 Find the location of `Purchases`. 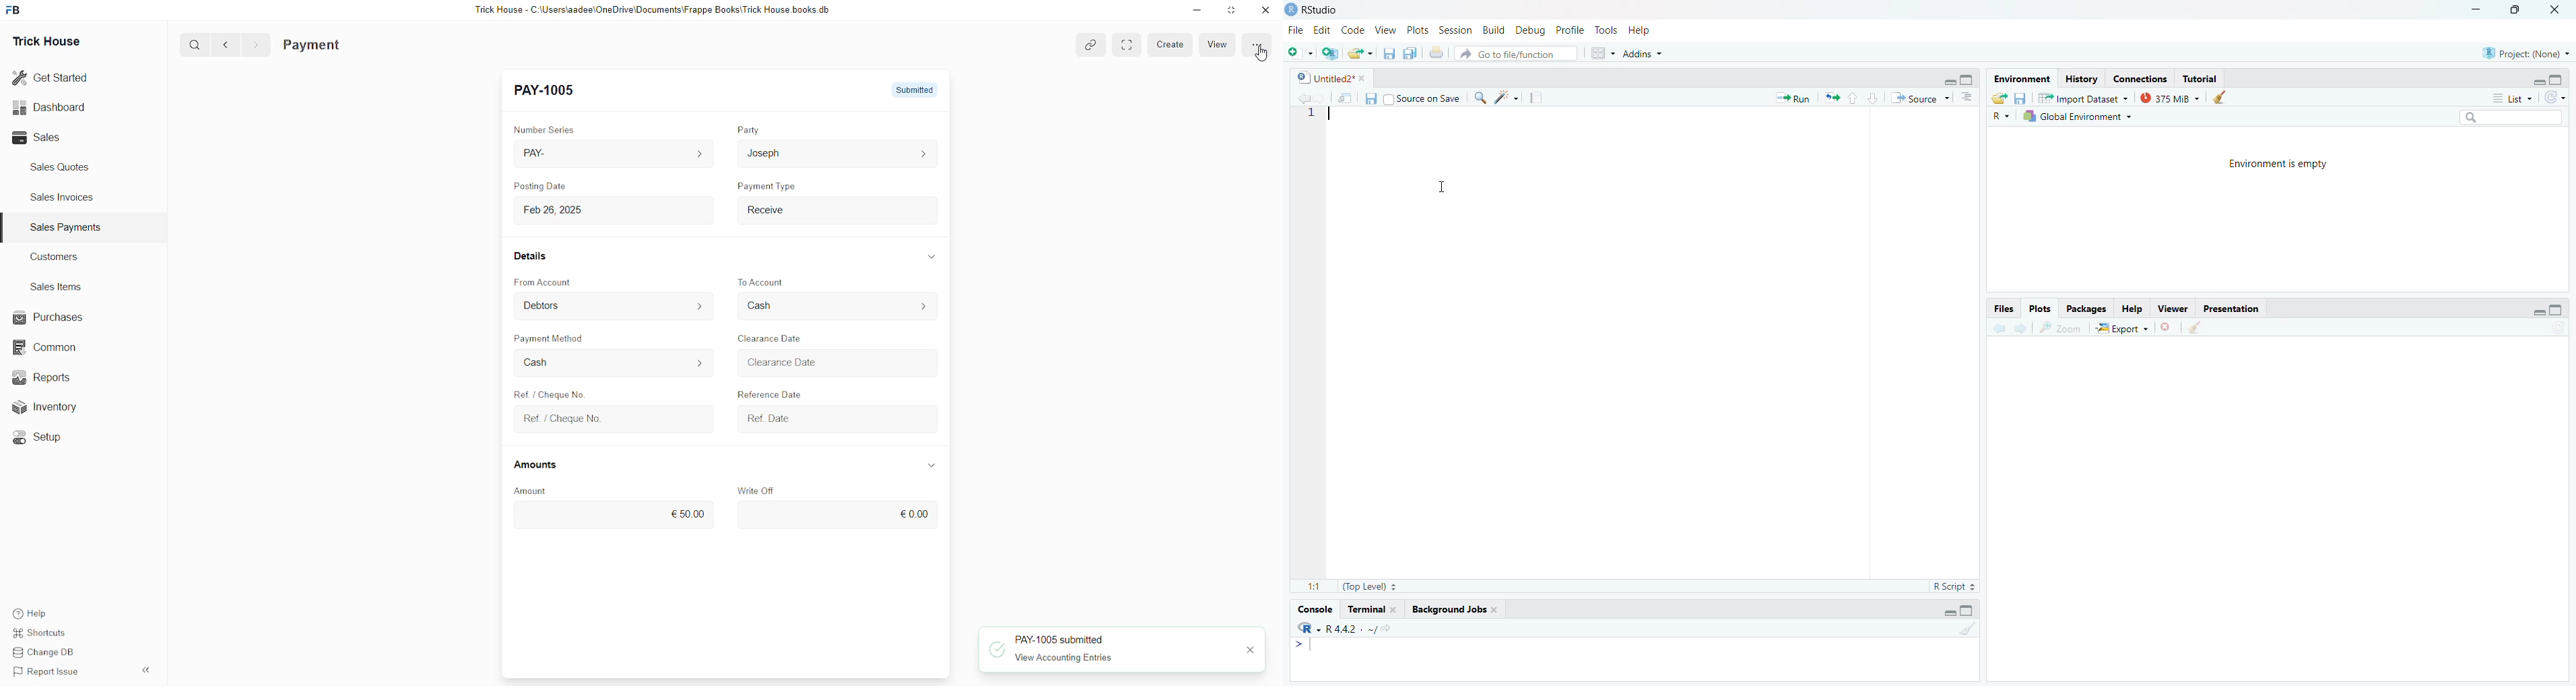

Purchases is located at coordinates (51, 318).